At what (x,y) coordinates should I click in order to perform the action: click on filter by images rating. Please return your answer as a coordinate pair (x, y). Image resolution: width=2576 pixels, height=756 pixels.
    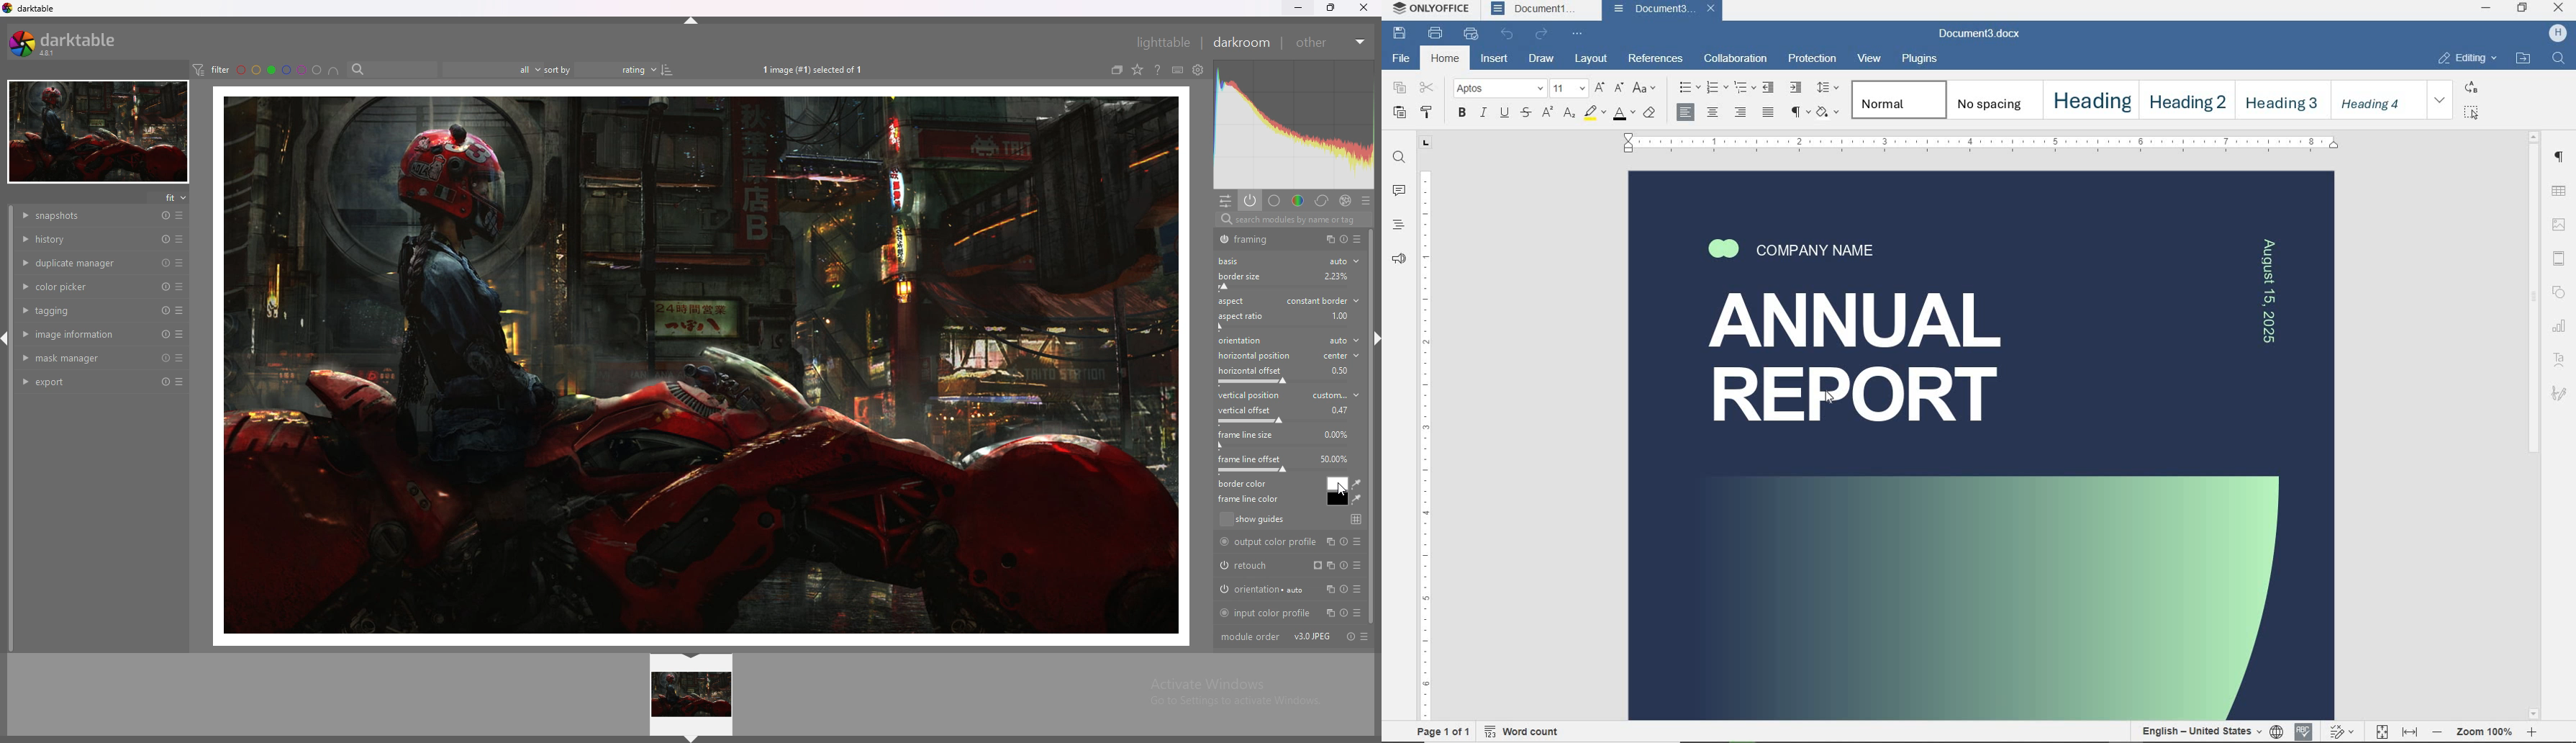
    Looking at the image, I should click on (486, 68).